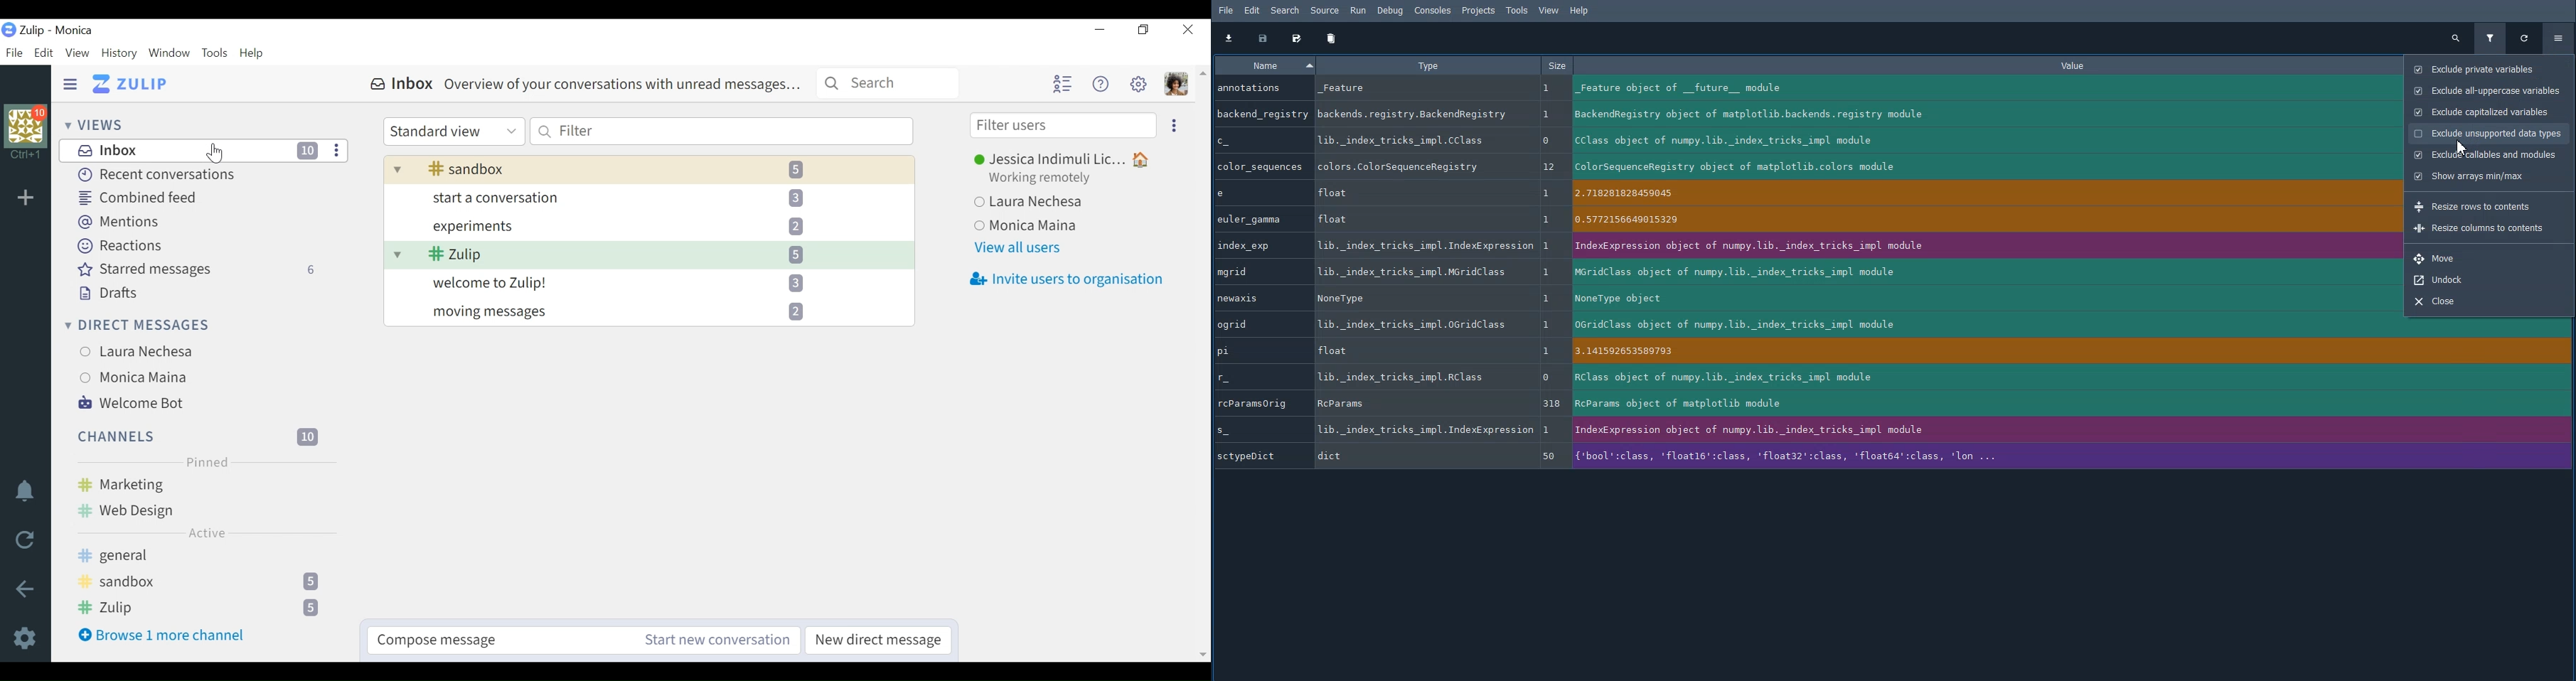 The height and width of the screenshot is (700, 2576). What do you see at coordinates (1332, 38) in the screenshot?
I see `Remove all preferences` at bounding box center [1332, 38].